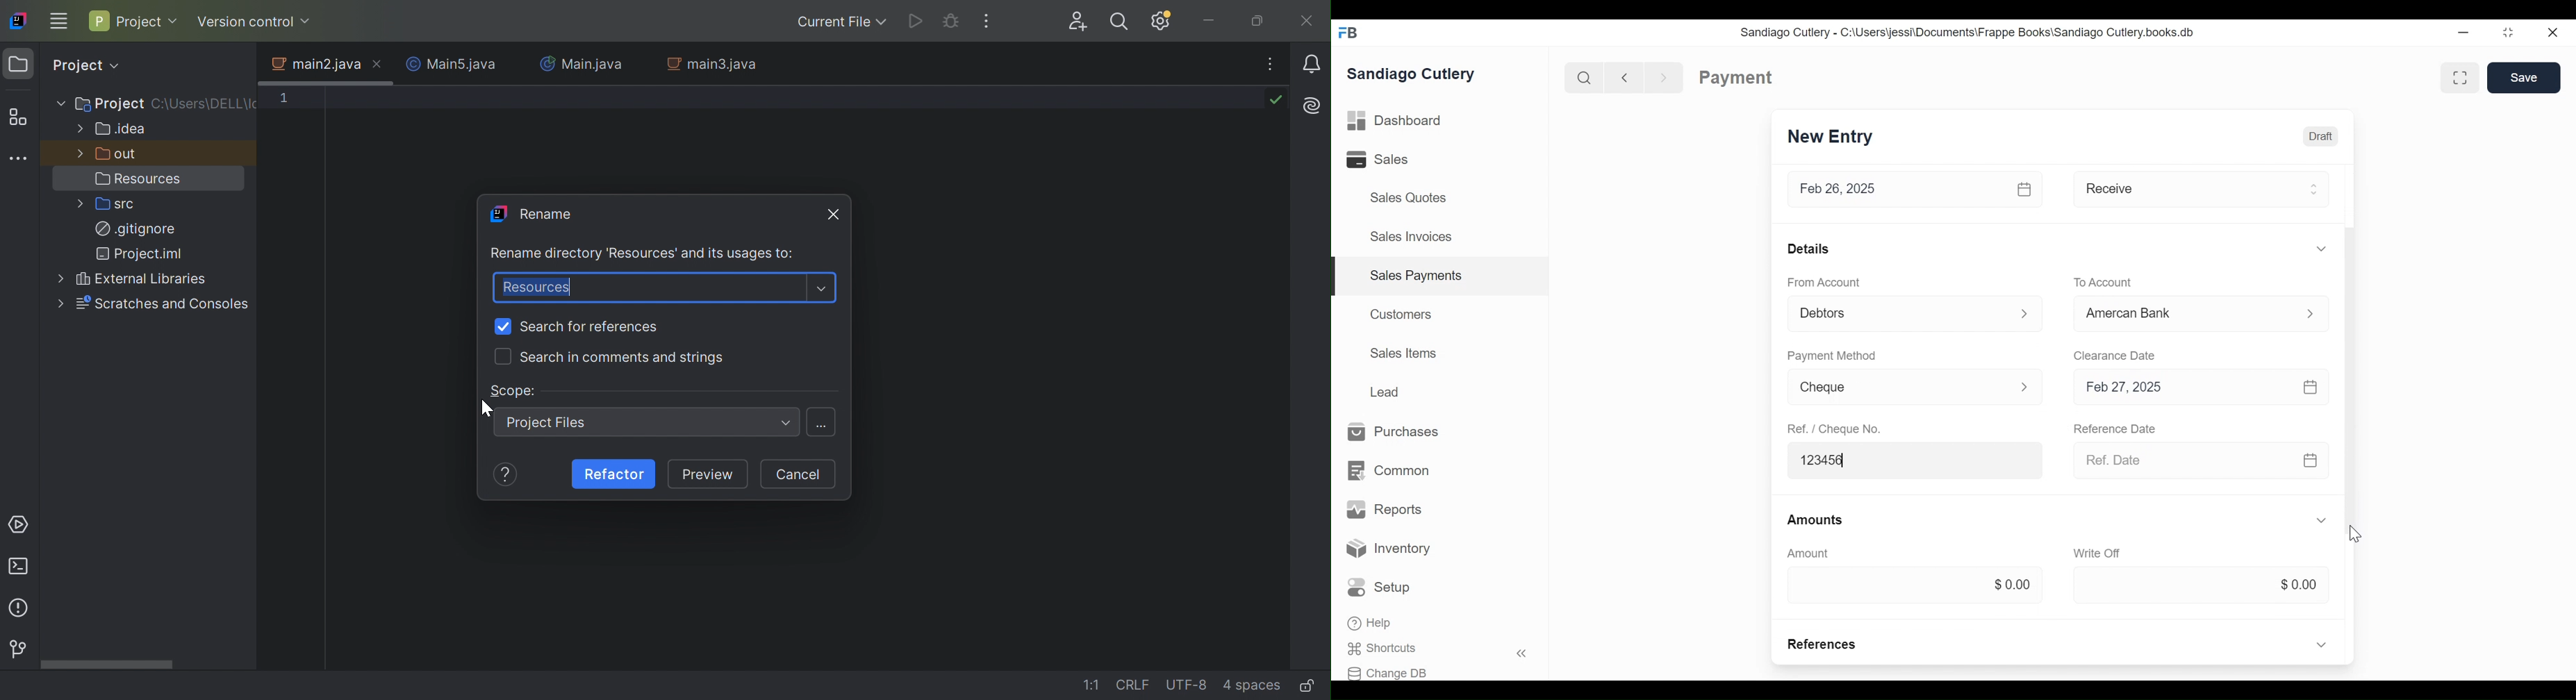  What do you see at coordinates (2321, 644) in the screenshot?
I see `Expand` at bounding box center [2321, 644].